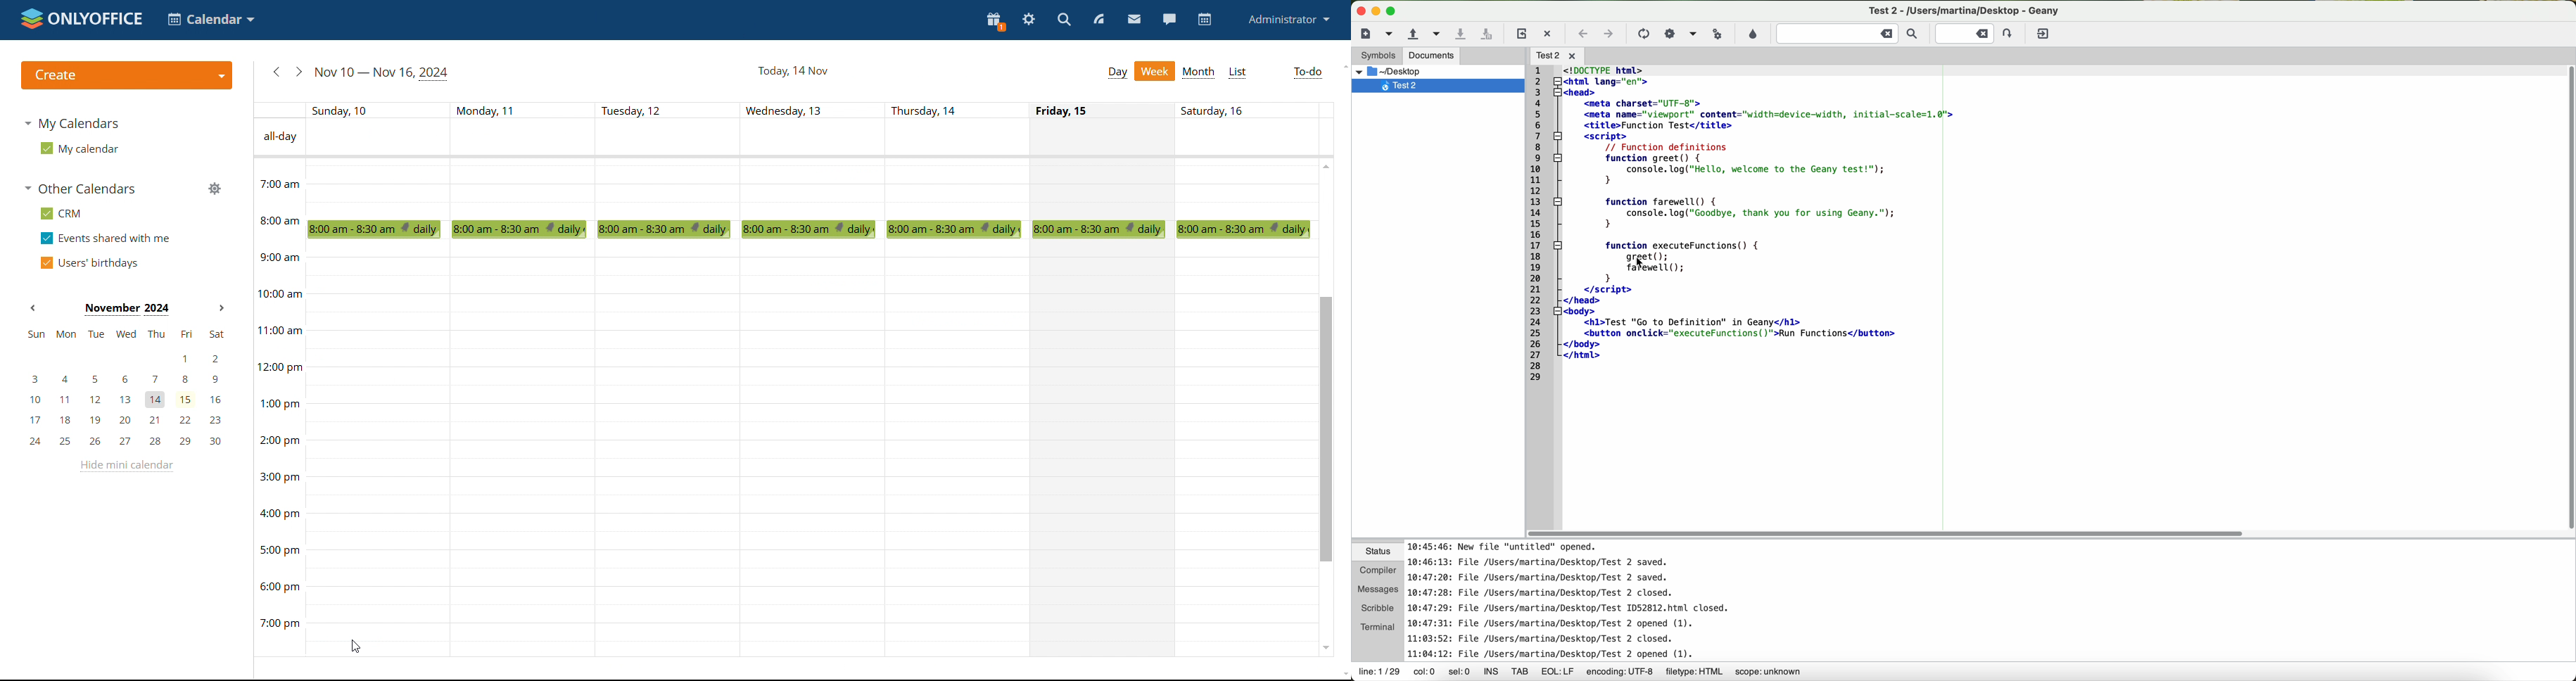 This screenshot has height=700, width=2576. What do you see at coordinates (1117, 73) in the screenshot?
I see `day view` at bounding box center [1117, 73].